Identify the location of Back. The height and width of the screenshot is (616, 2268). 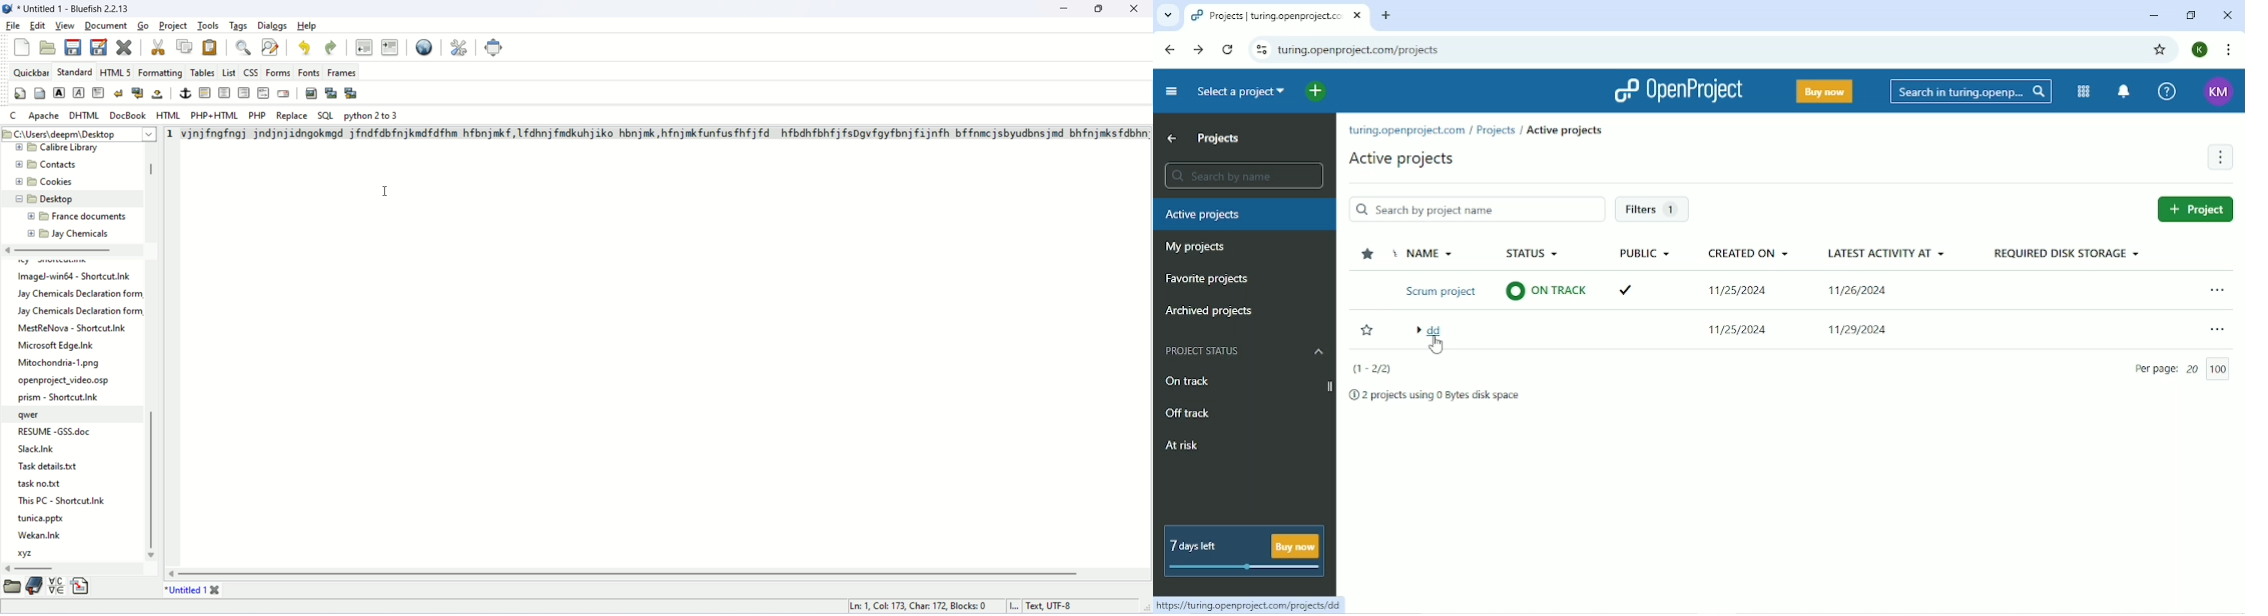
(1168, 49).